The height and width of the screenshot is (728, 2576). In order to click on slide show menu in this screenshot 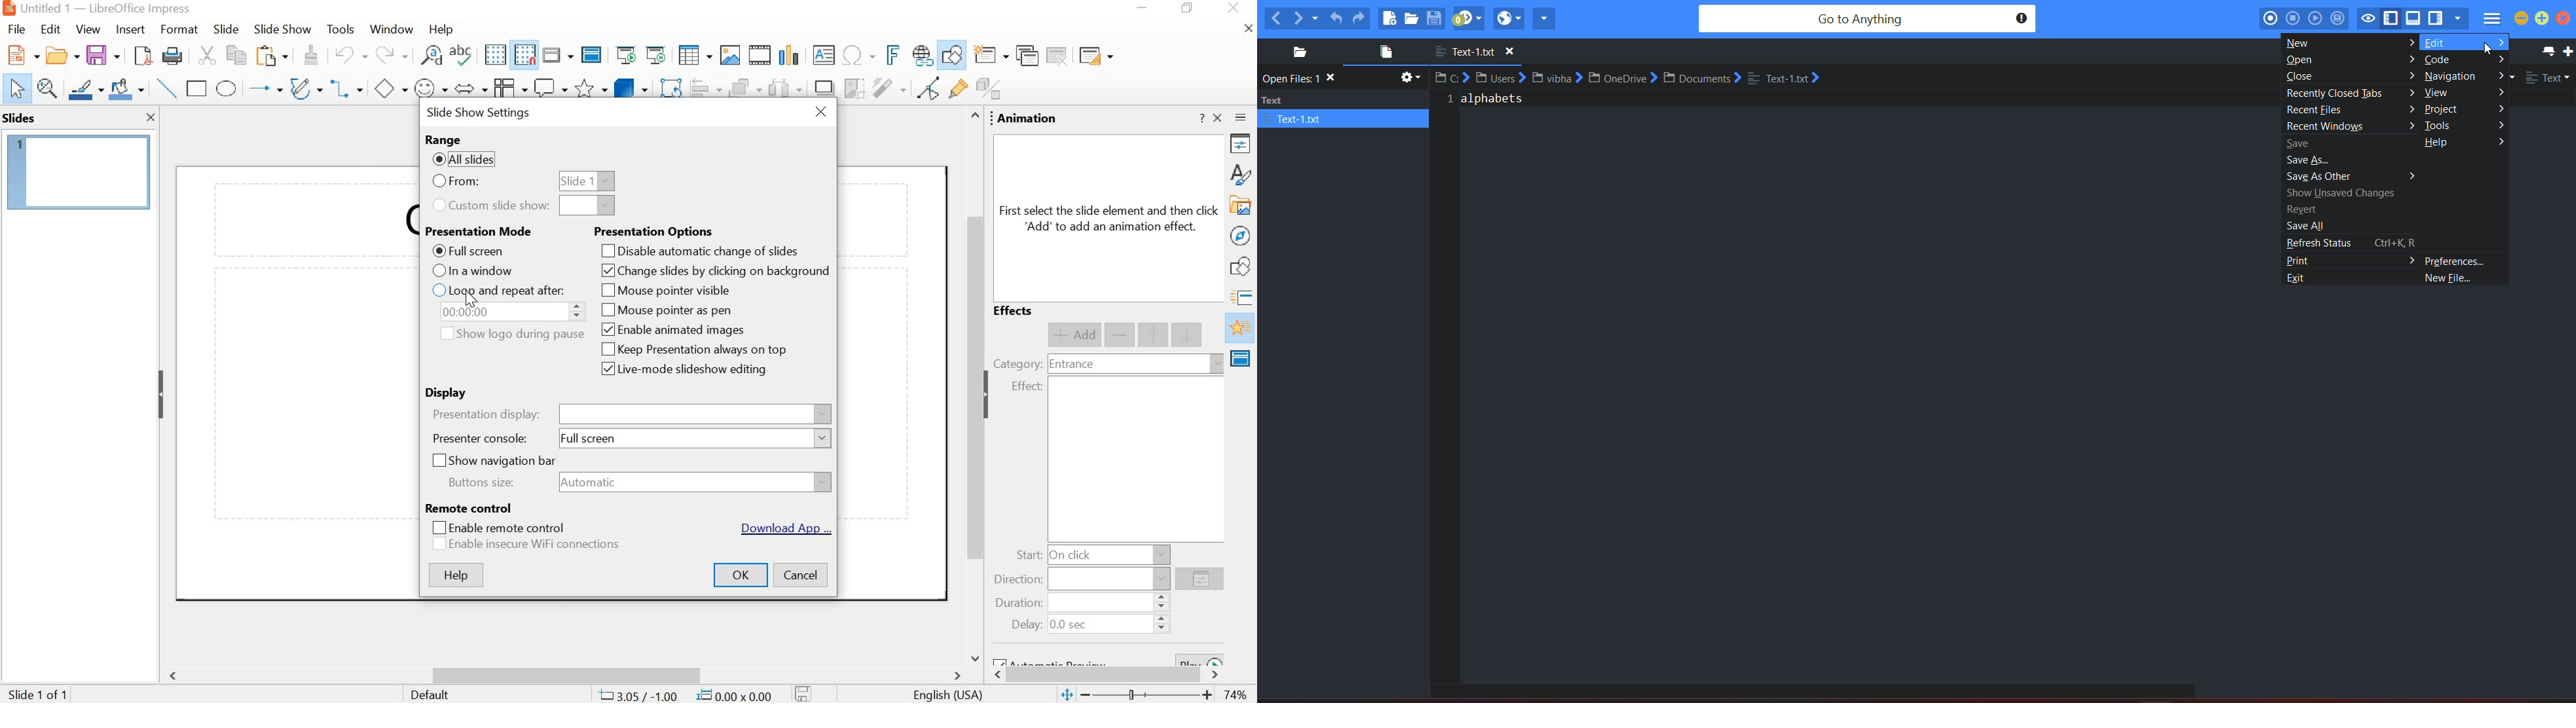, I will do `click(280, 29)`.